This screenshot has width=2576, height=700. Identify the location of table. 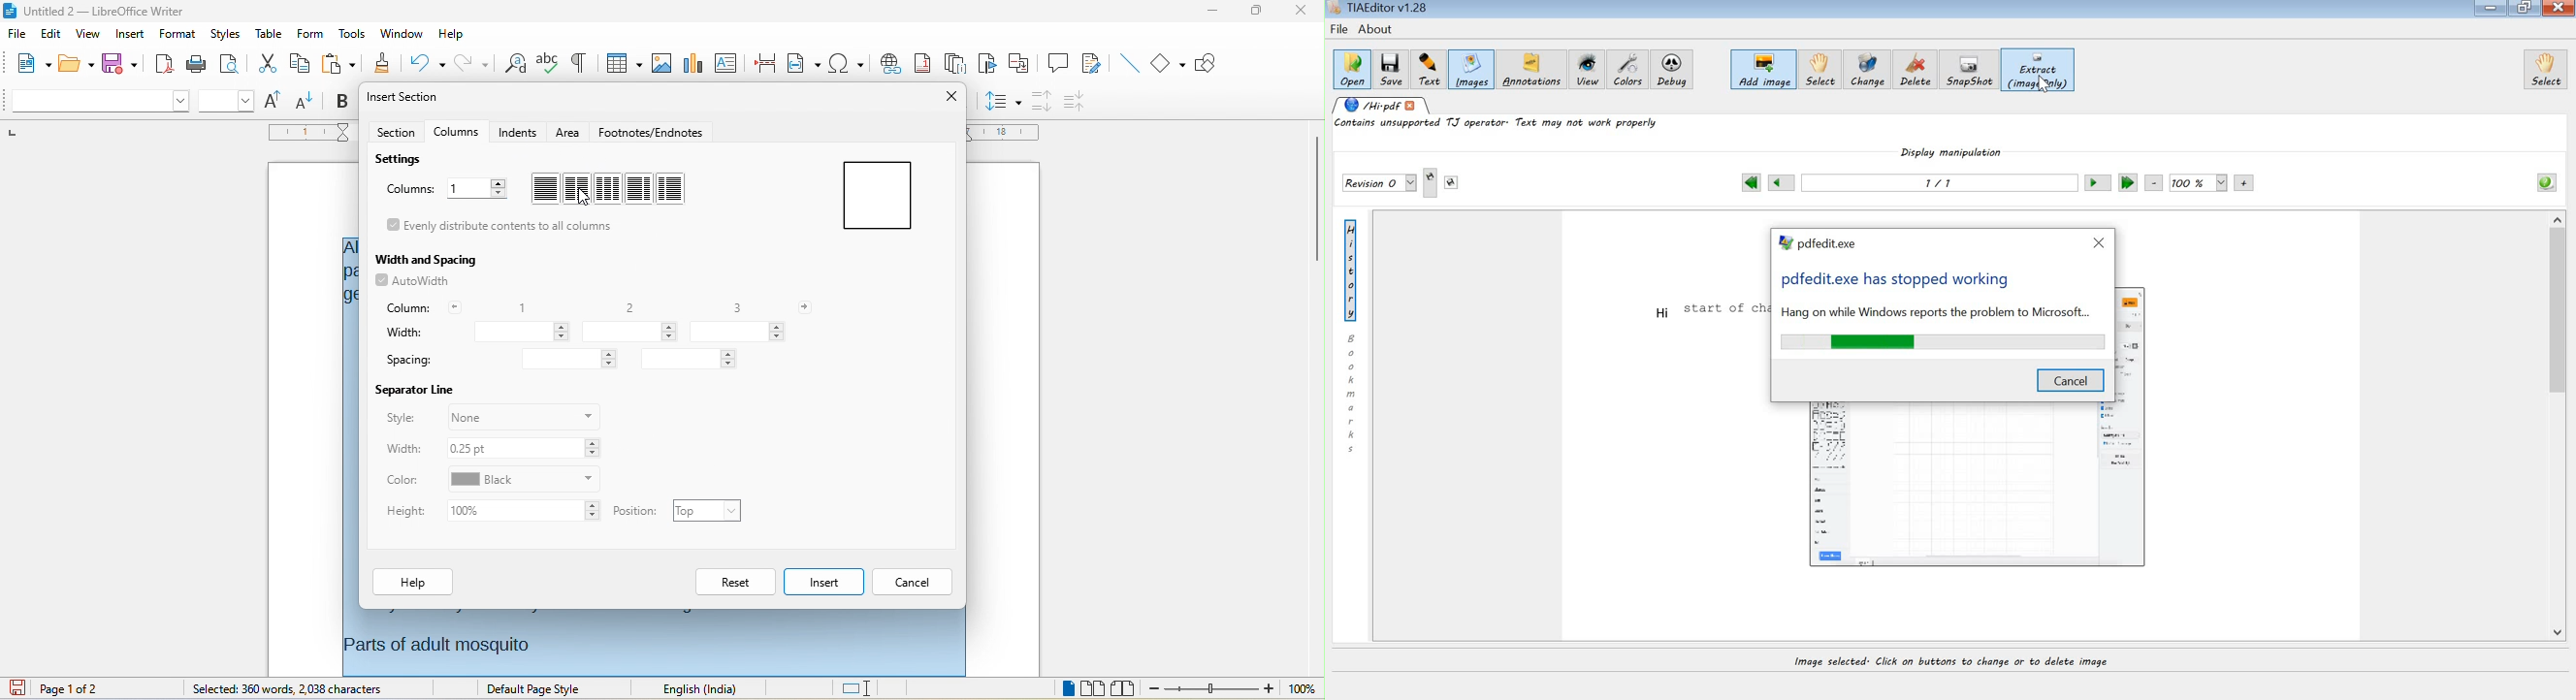
(622, 62).